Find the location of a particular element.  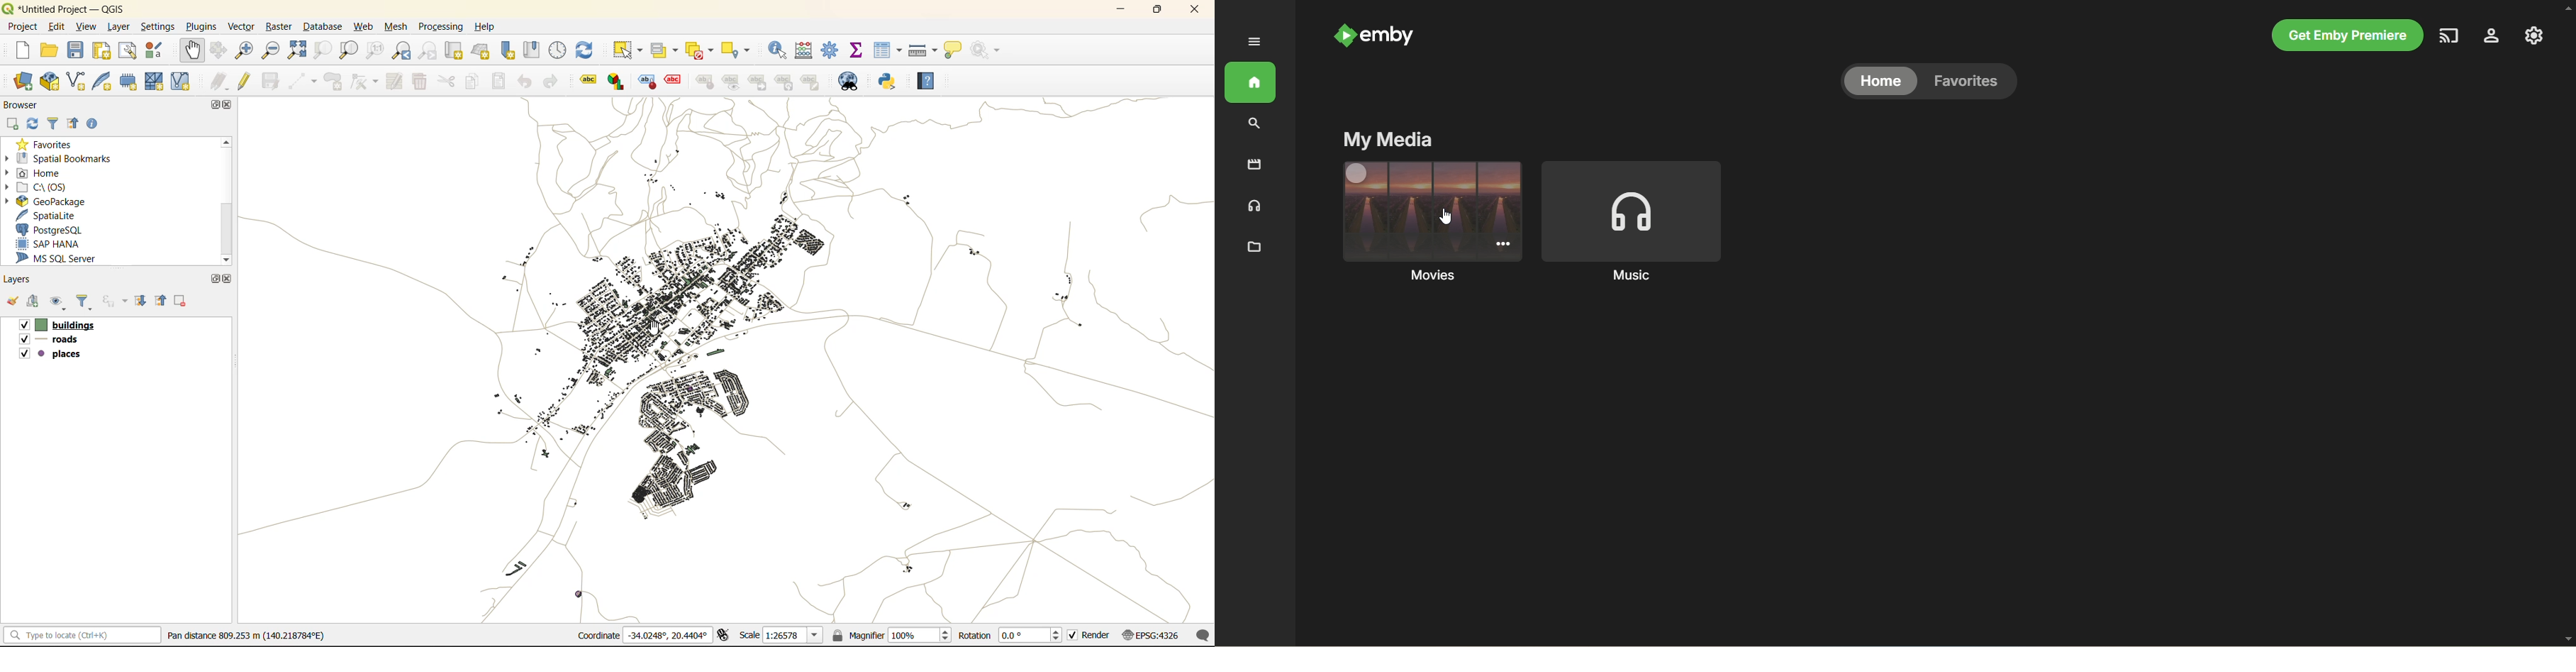

Preview is located at coordinates (733, 82).